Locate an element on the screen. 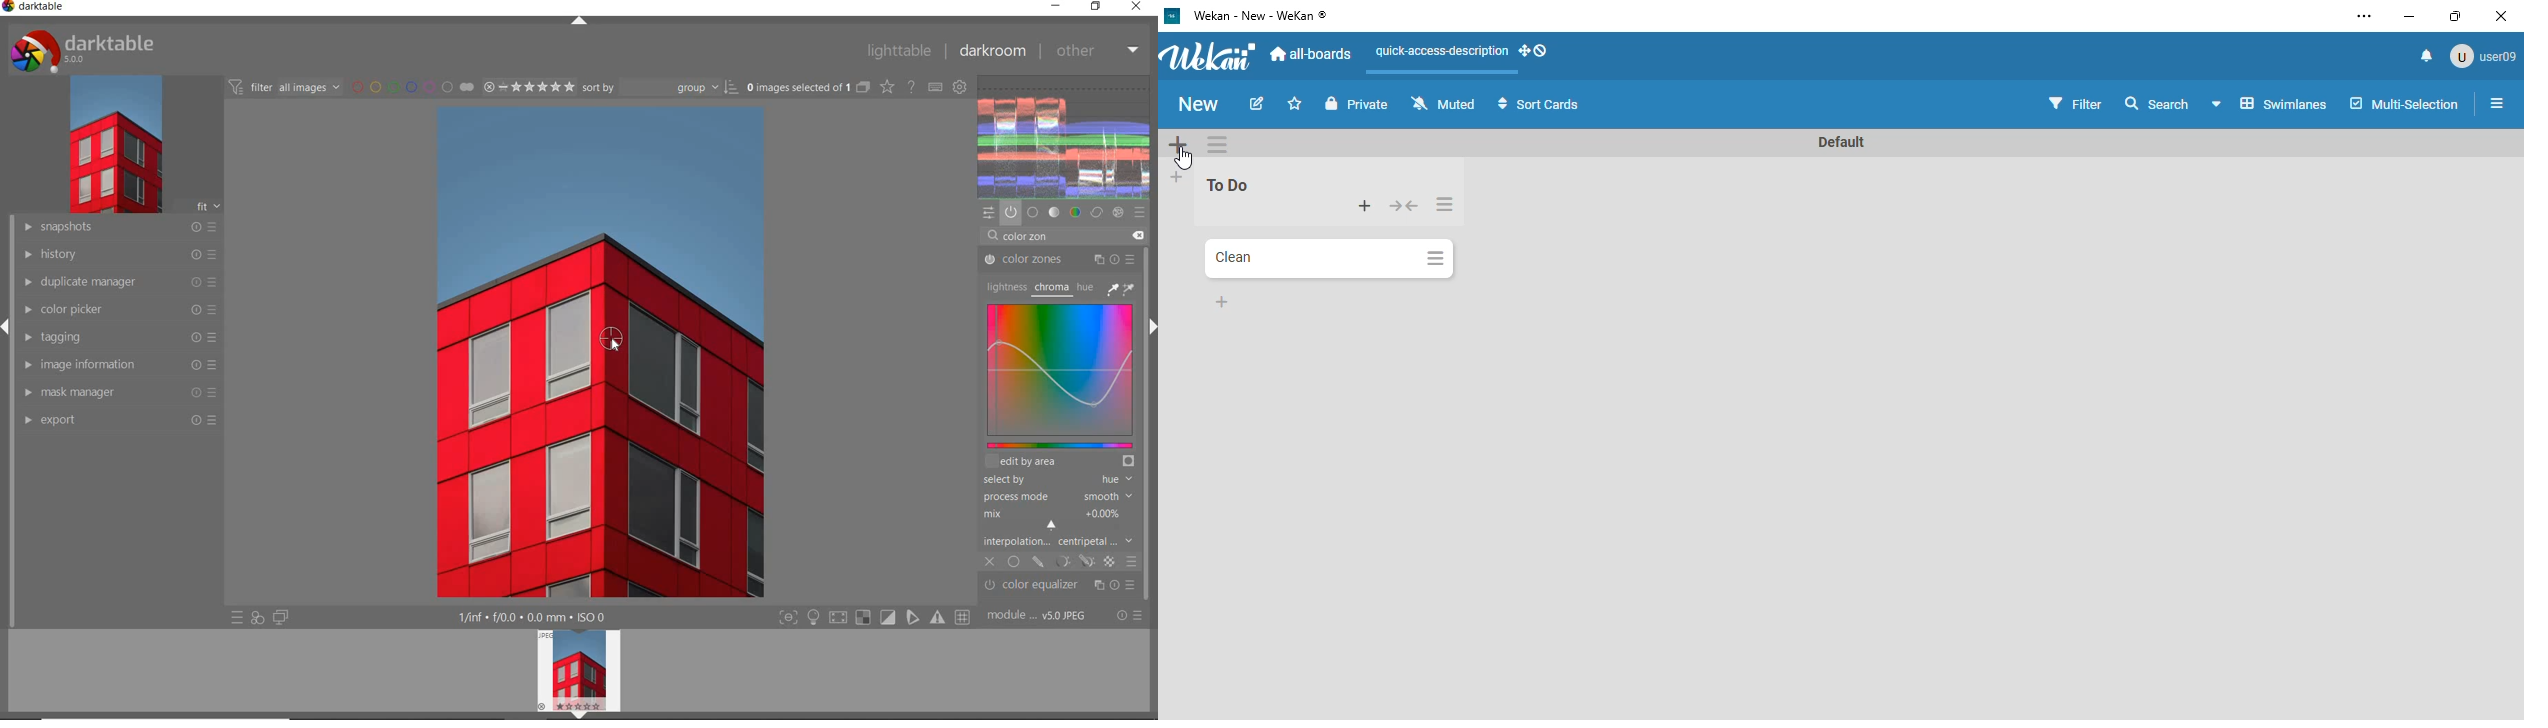 The height and width of the screenshot is (728, 2548). focus mask is located at coordinates (936, 618).